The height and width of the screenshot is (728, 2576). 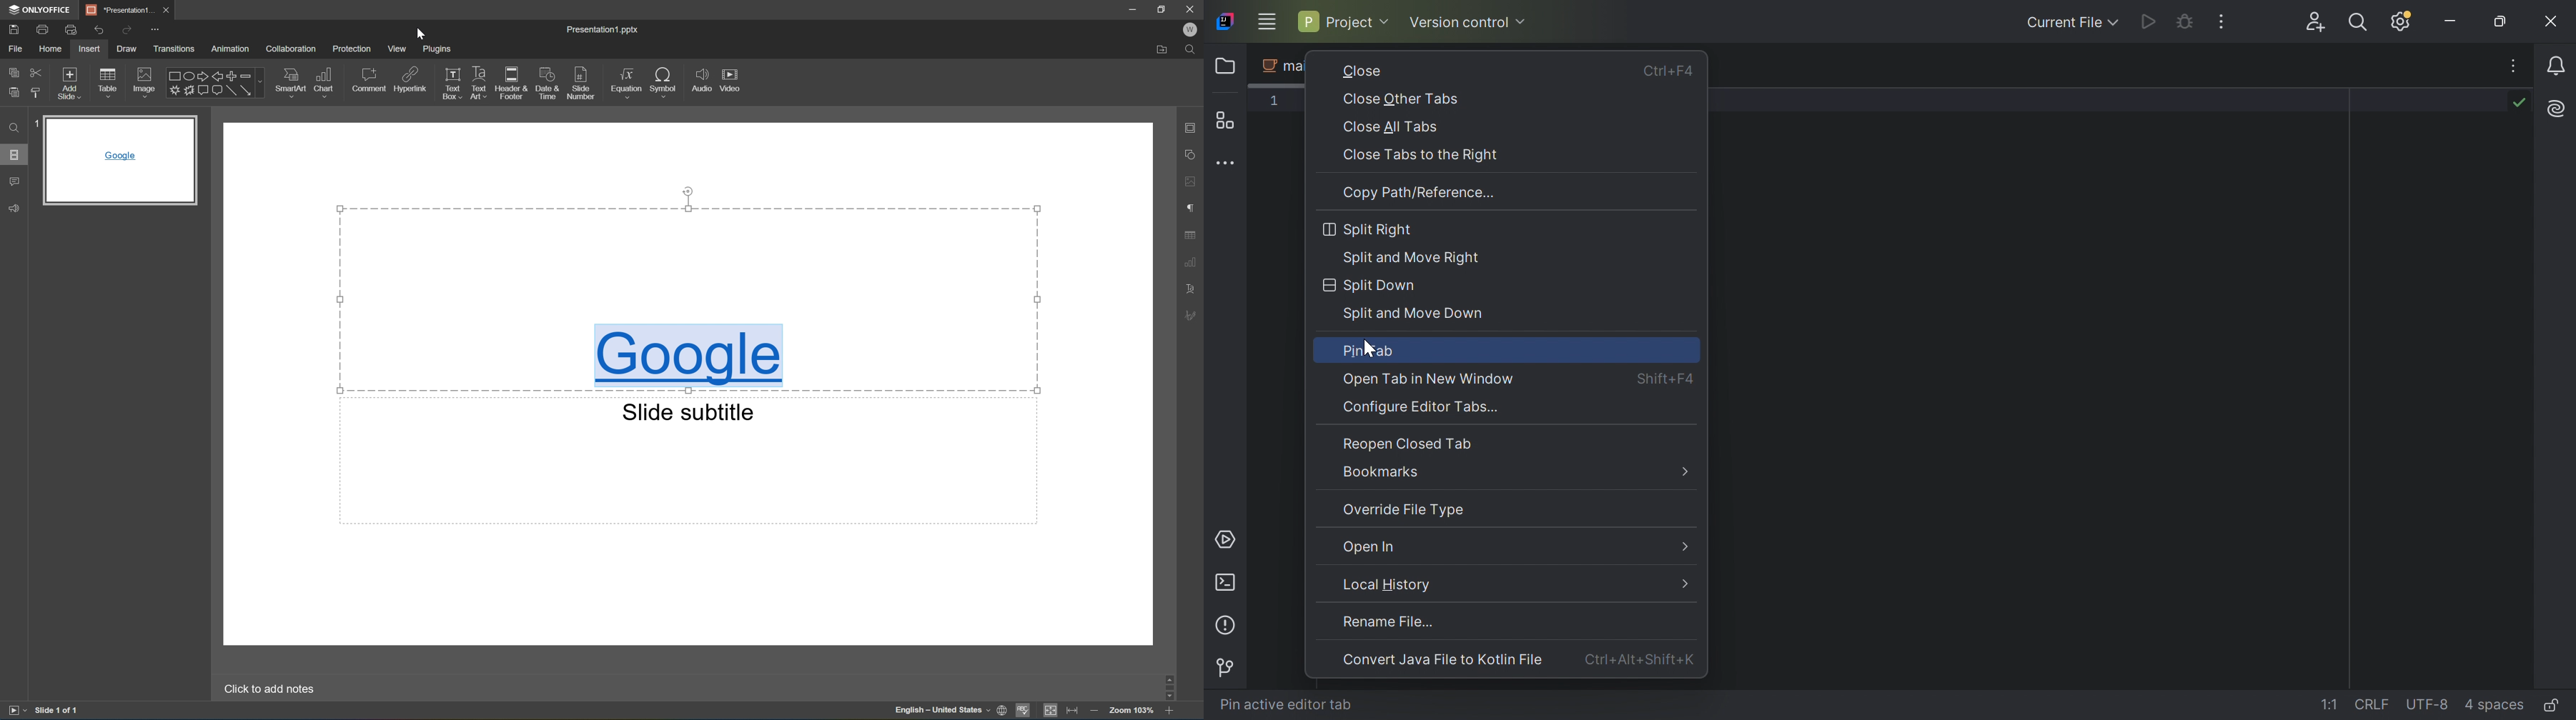 I want to click on Minimize, so click(x=2451, y=21).